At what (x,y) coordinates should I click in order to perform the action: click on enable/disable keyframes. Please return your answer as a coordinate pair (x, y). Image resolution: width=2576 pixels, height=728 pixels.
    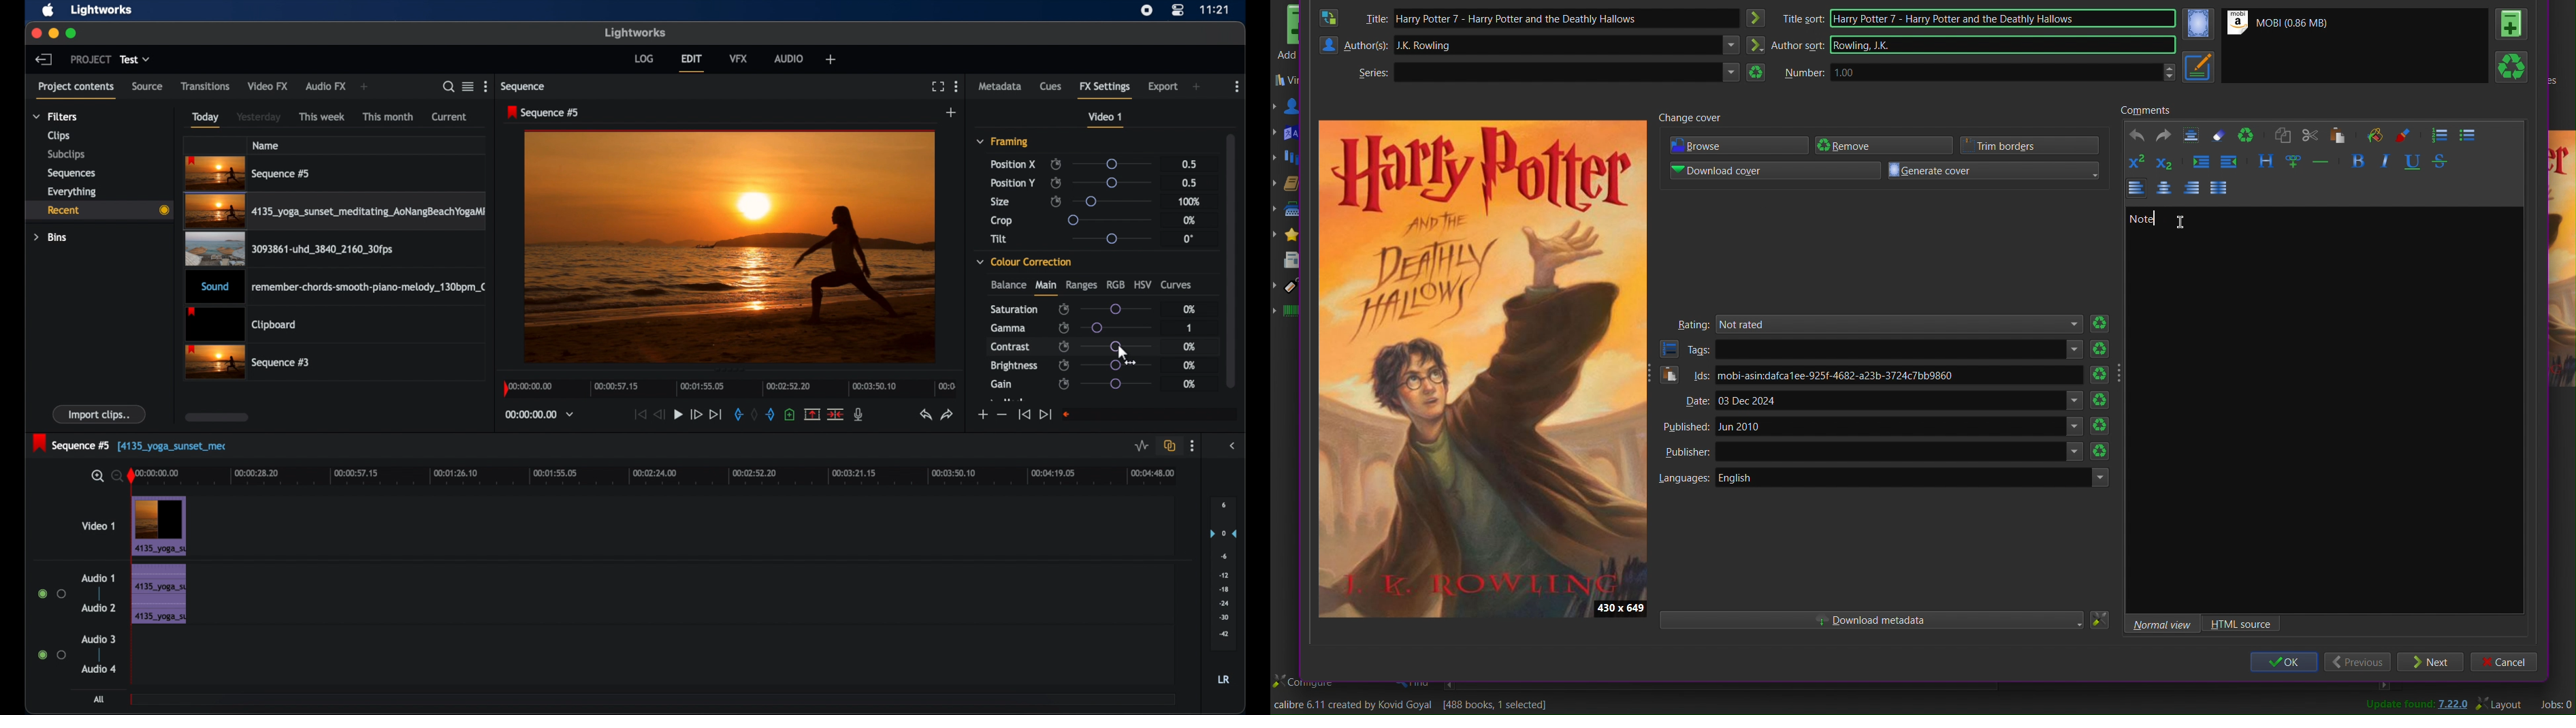
    Looking at the image, I should click on (1064, 385).